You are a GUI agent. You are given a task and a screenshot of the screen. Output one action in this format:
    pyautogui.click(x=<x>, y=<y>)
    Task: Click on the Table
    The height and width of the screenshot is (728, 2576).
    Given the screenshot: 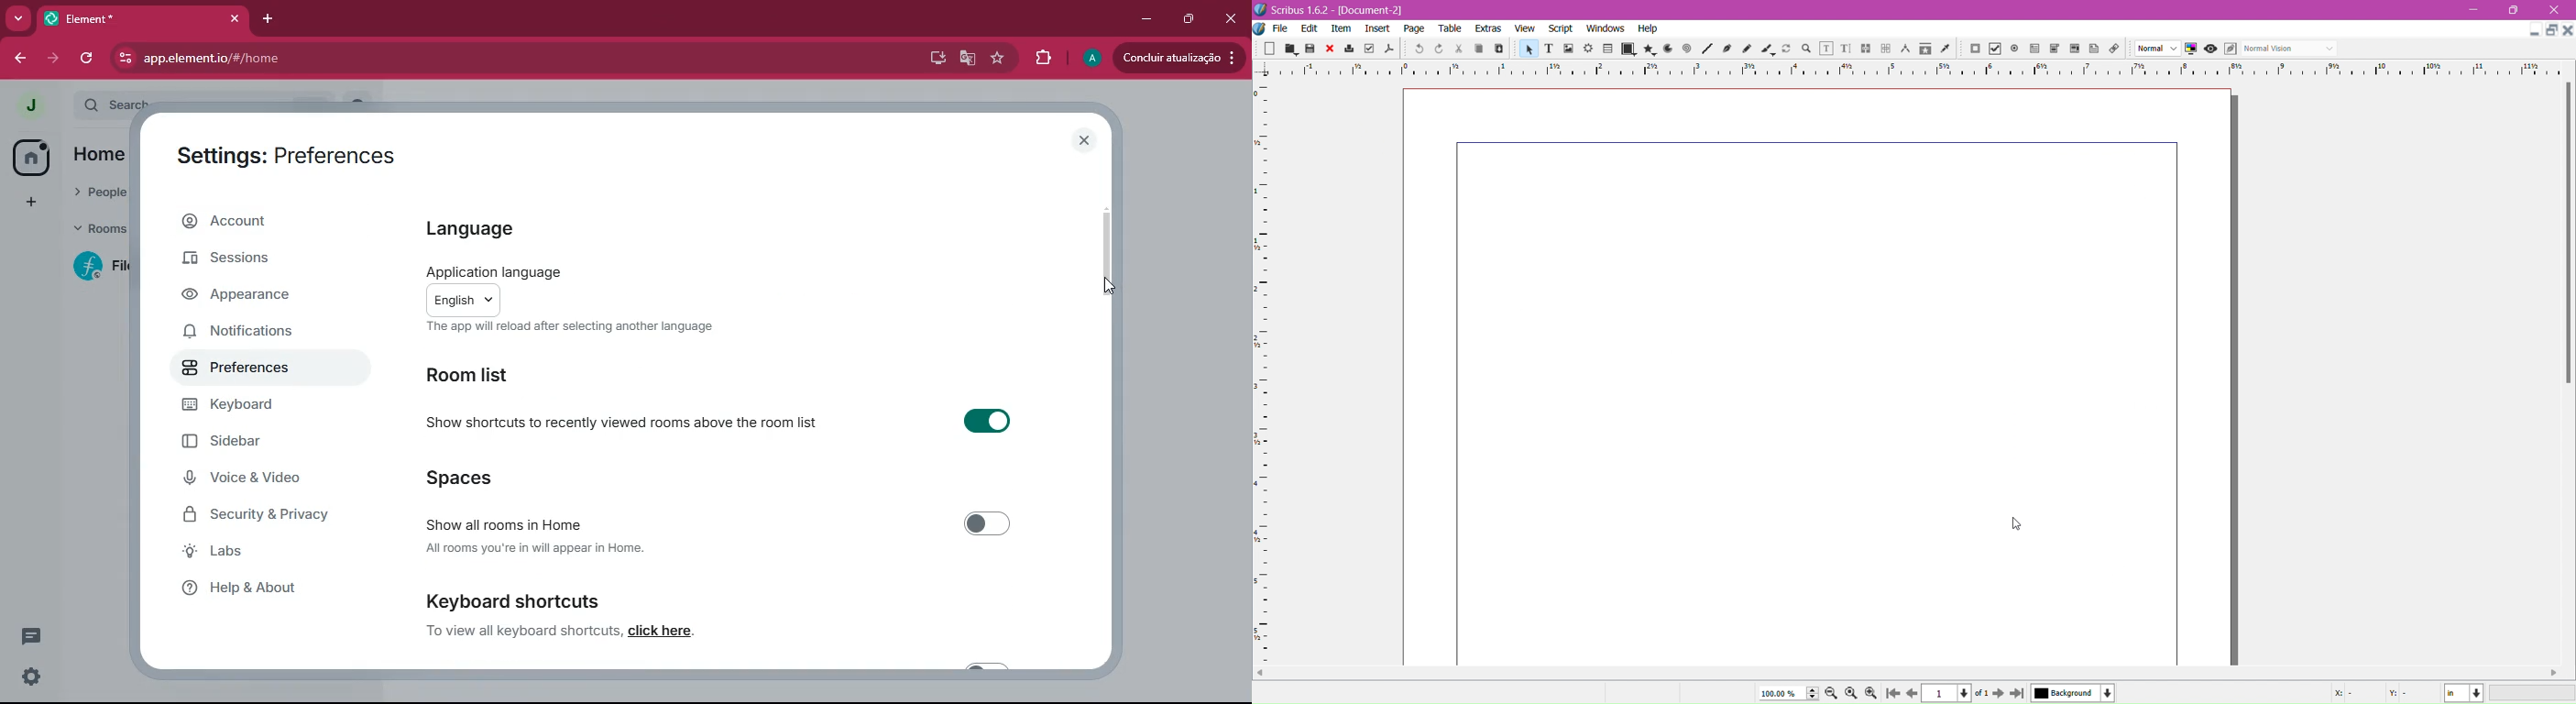 What is the action you would take?
    pyautogui.click(x=1449, y=29)
    